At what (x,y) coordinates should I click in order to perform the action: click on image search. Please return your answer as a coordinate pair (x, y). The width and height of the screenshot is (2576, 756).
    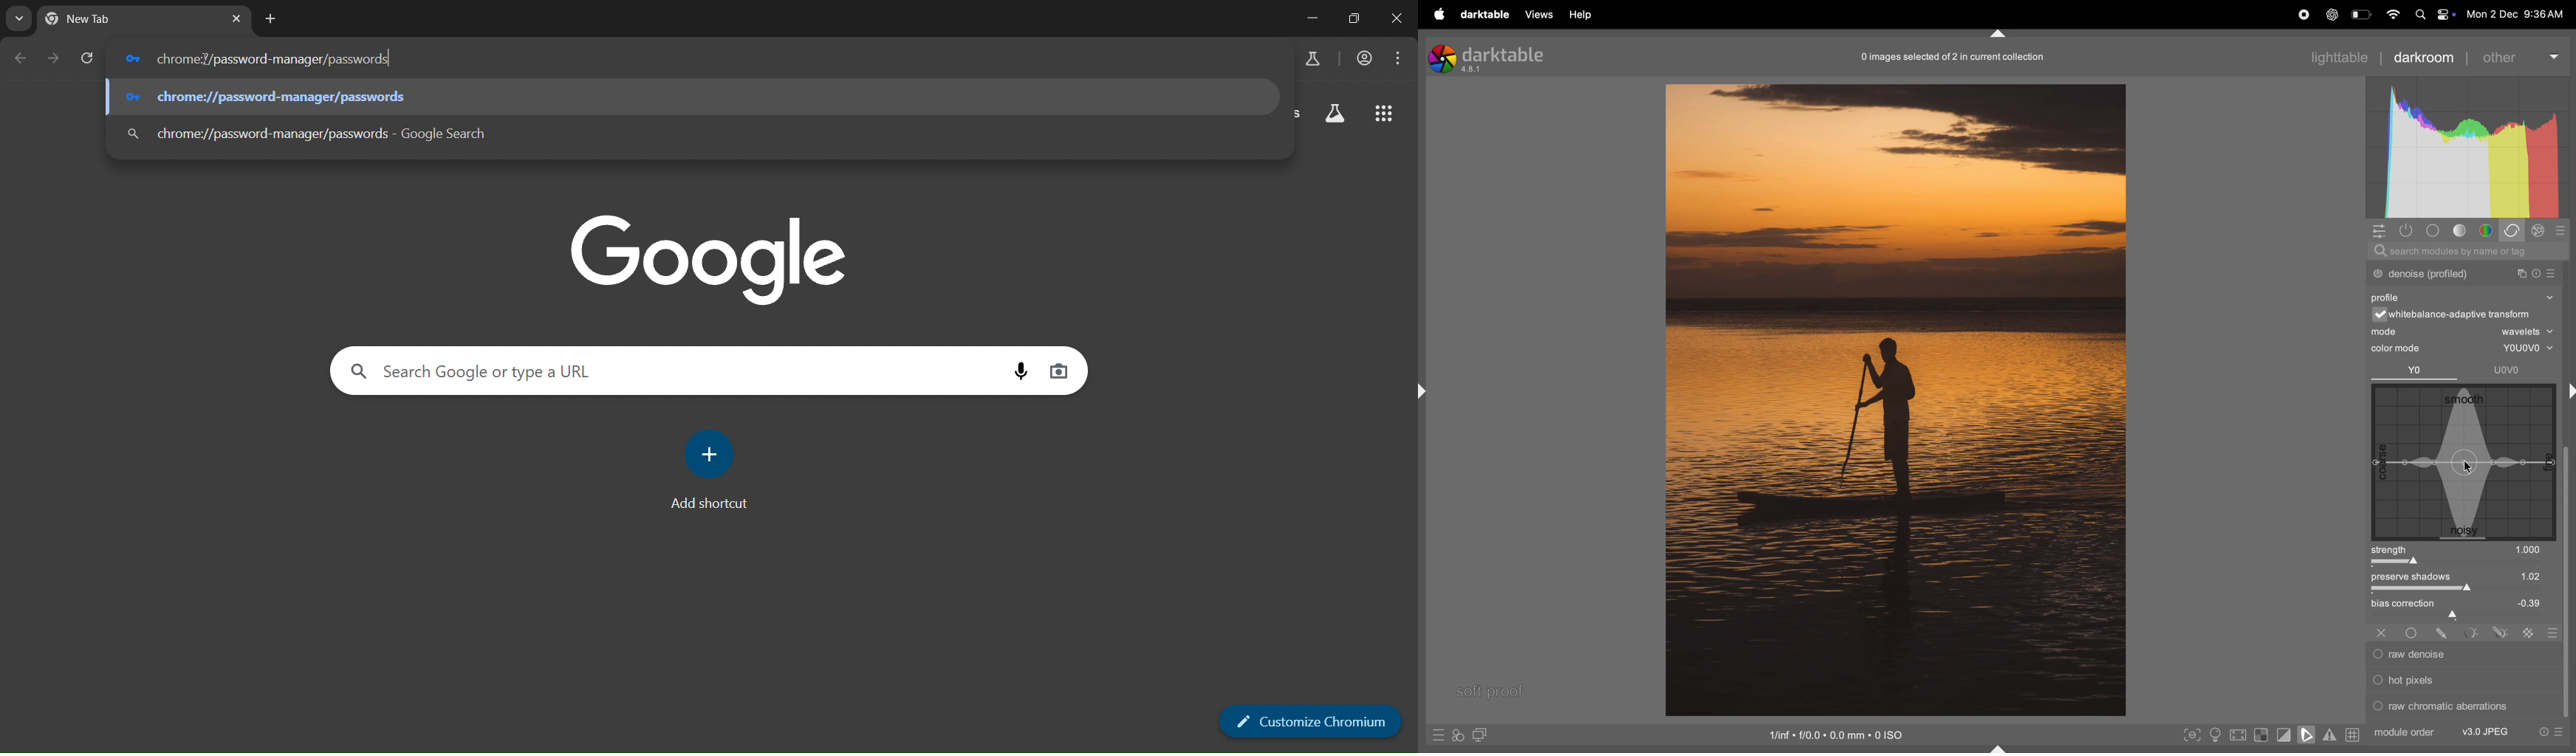
    Looking at the image, I should click on (1022, 373).